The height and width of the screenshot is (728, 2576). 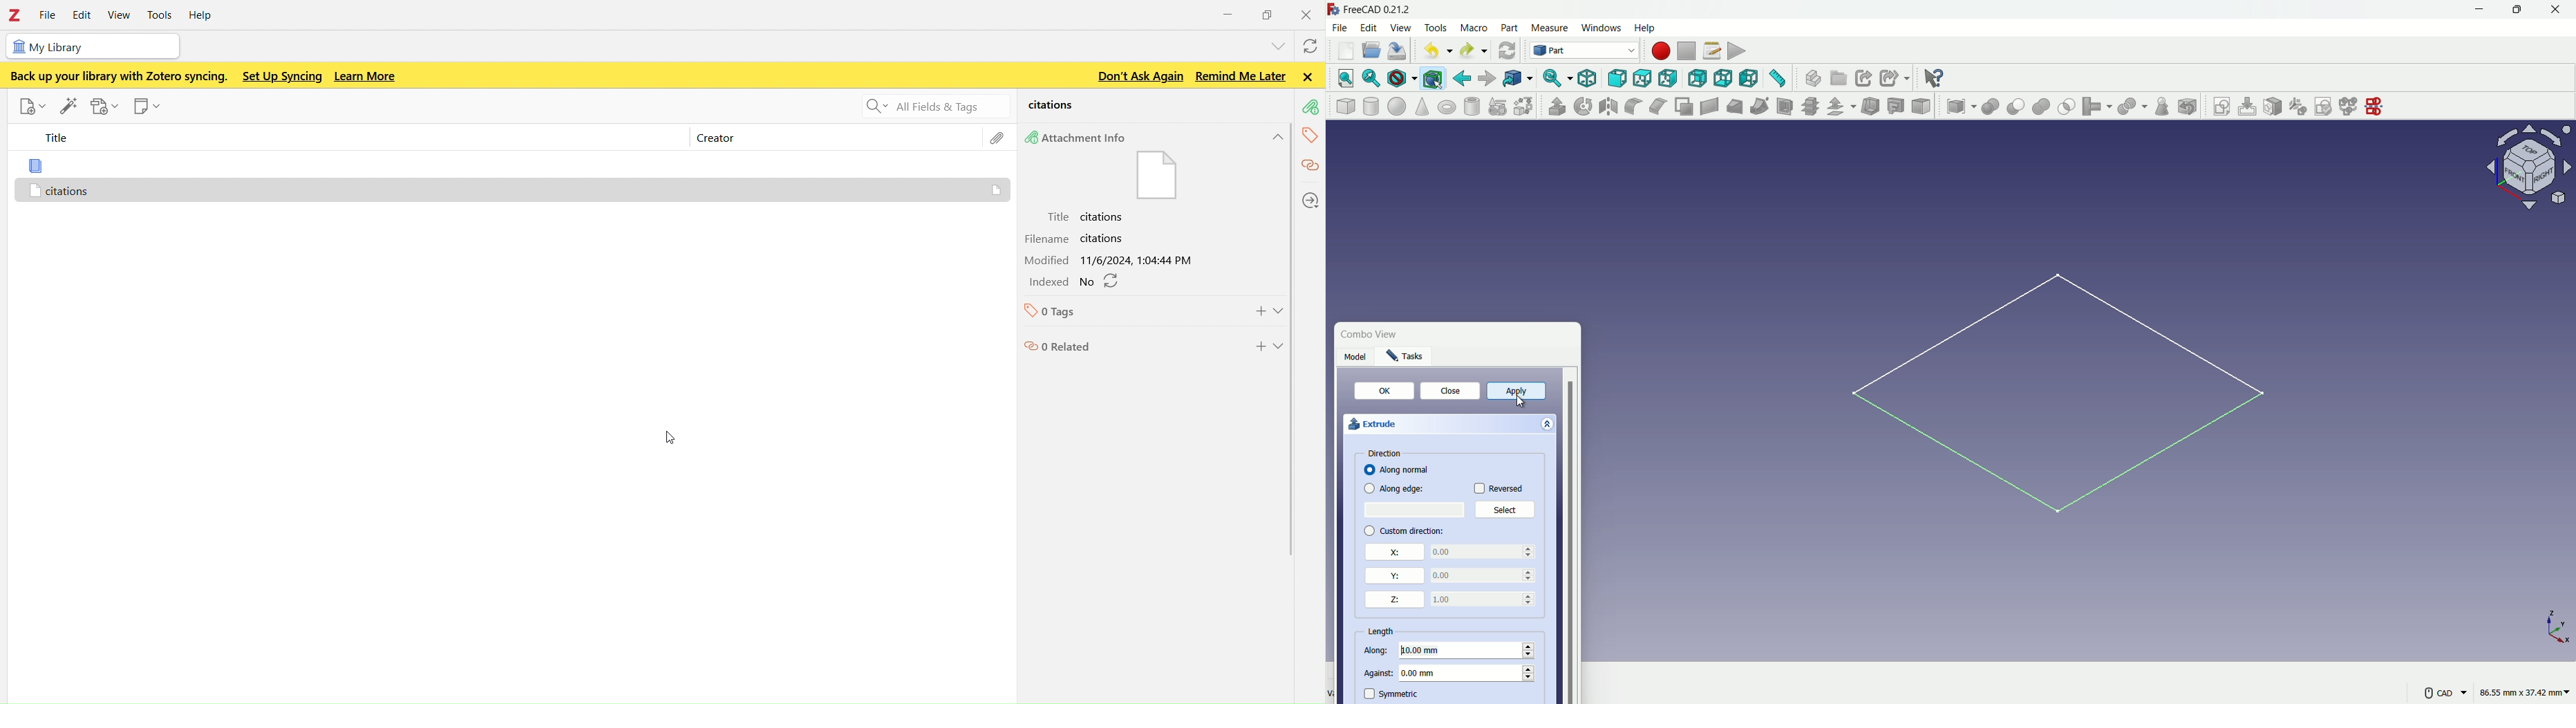 What do you see at coordinates (1632, 106) in the screenshot?
I see `fillet` at bounding box center [1632, 106].